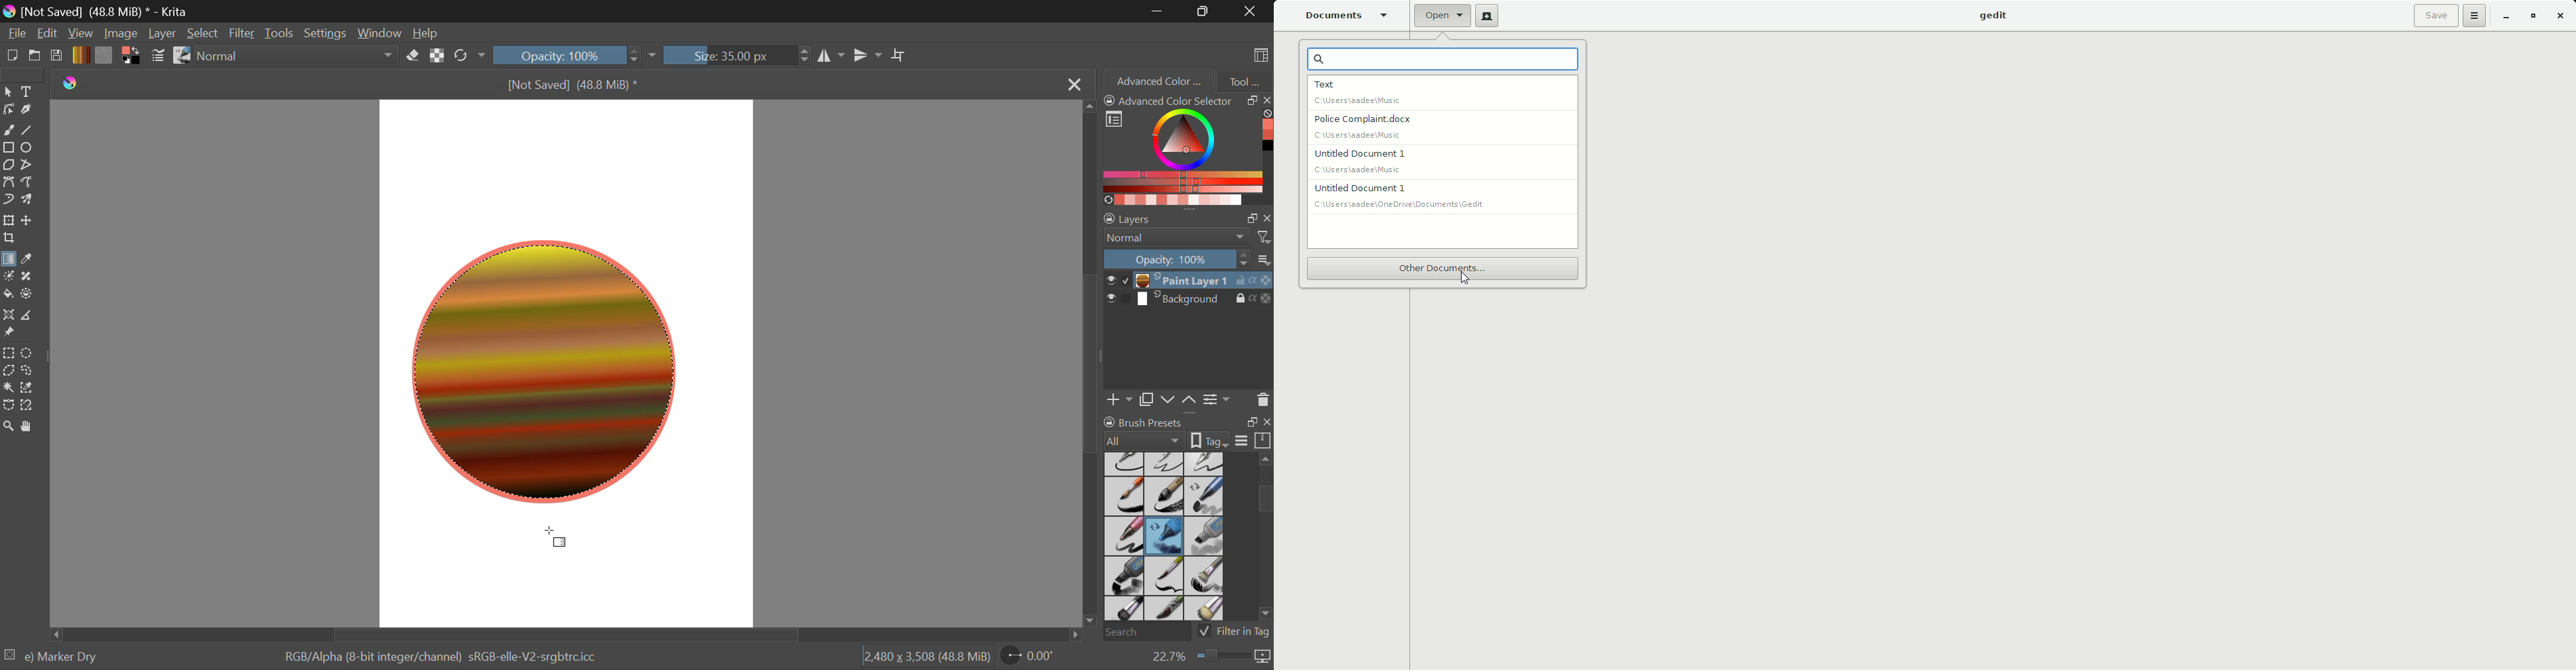  I want to click on Colors in Use, so click(130, 56).